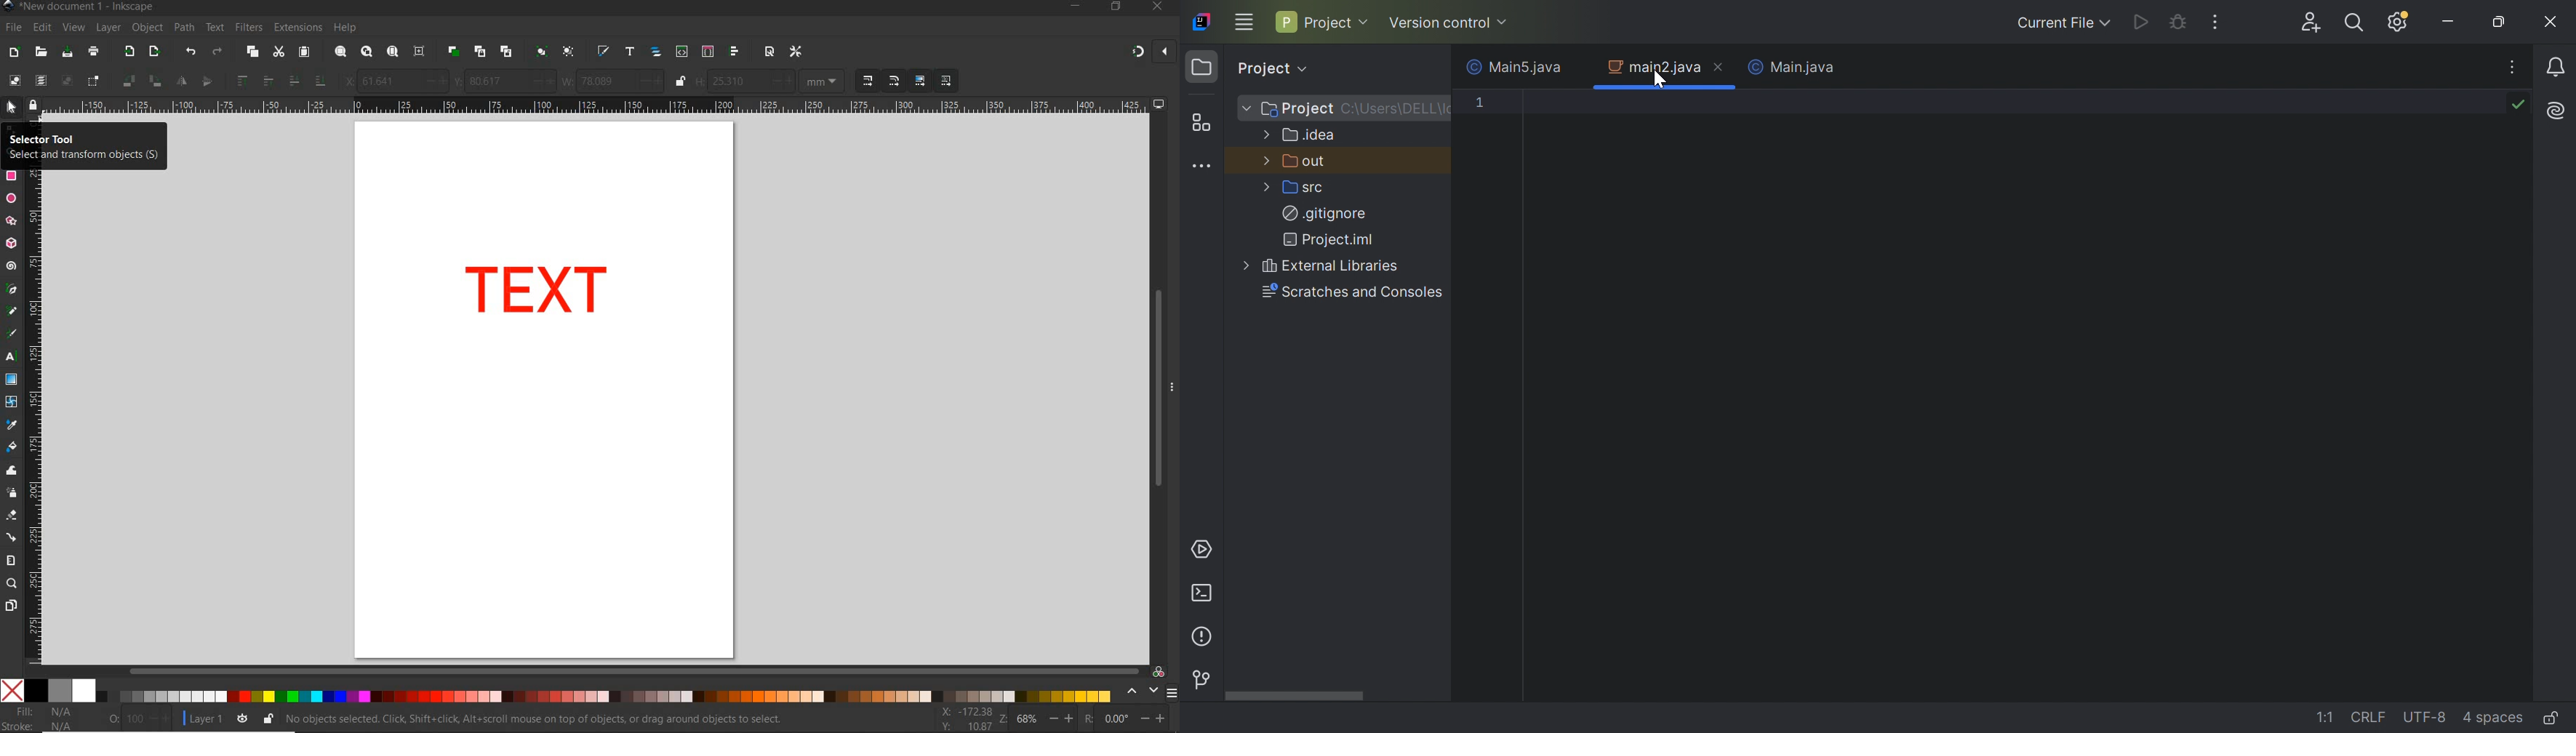 Image resolution: width=2576 pixels, height=756 pixels. What do you see at coordinates (2513, 65) in the screenshot?
I see `Recent Files, Tab Actions, and More` at bounding box center [2513, 65].